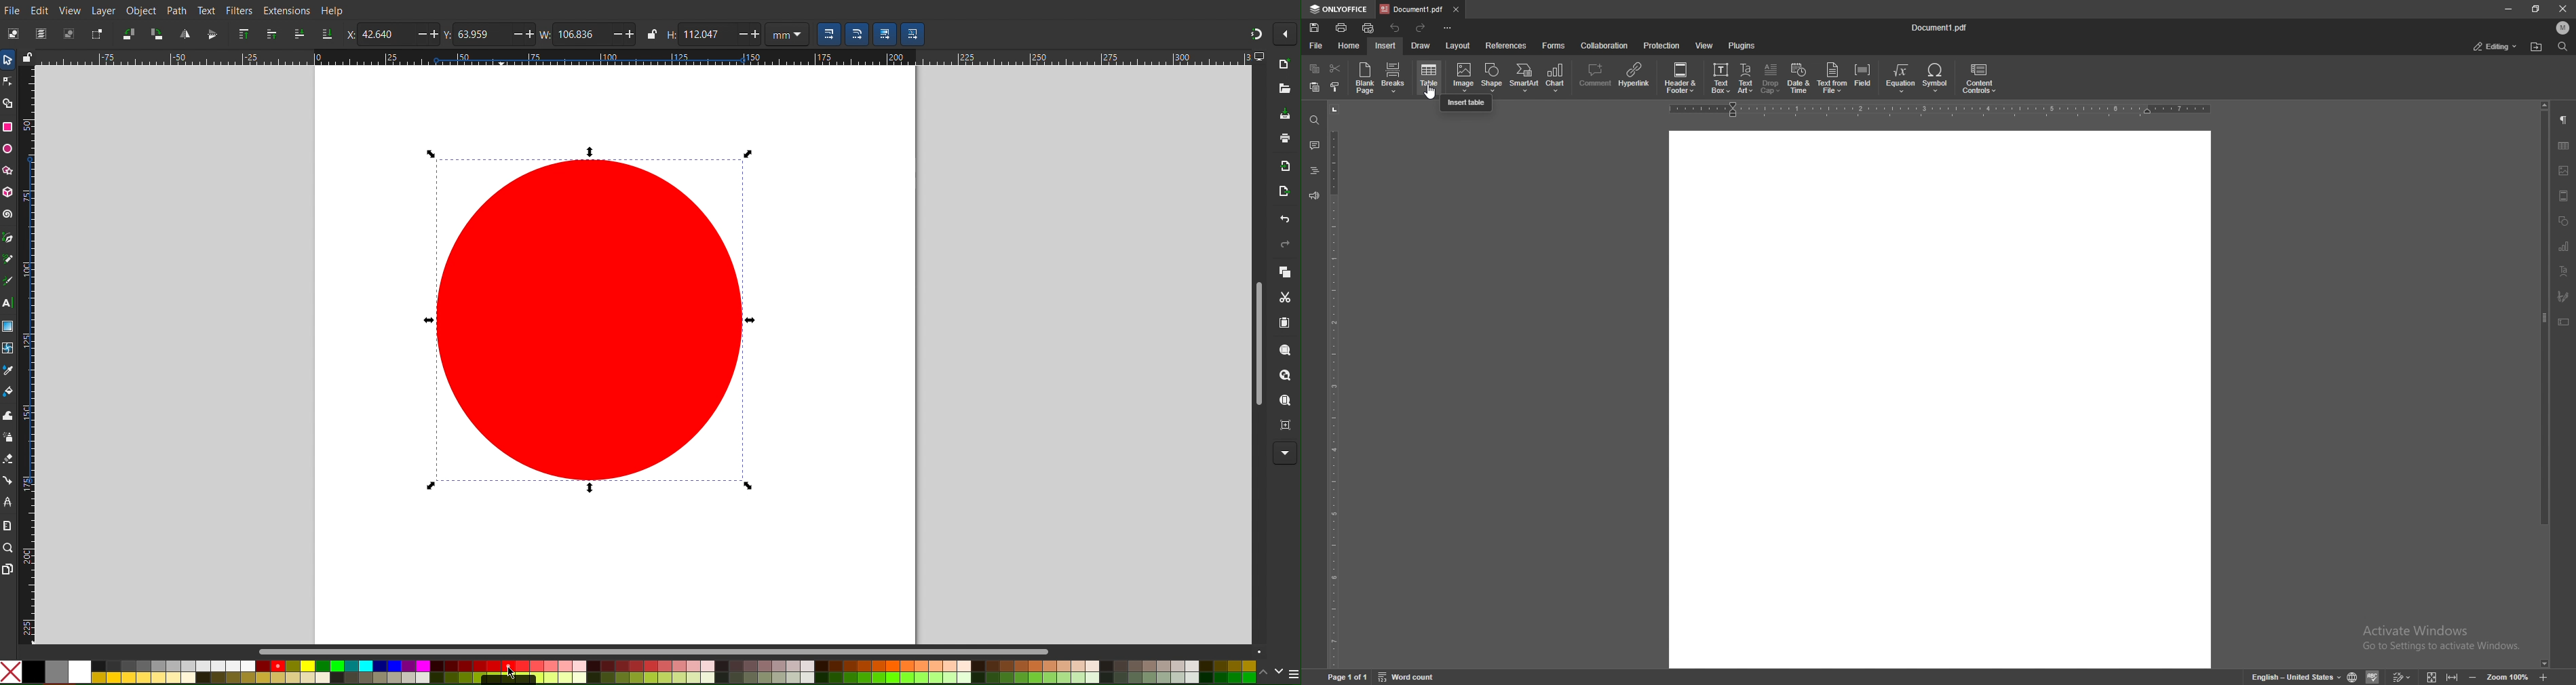 The image size is (2576, 700). What do you see at coordinates (1524, 78) in the screenshot?
I see `smartart` at bounding box center [1524, 78].